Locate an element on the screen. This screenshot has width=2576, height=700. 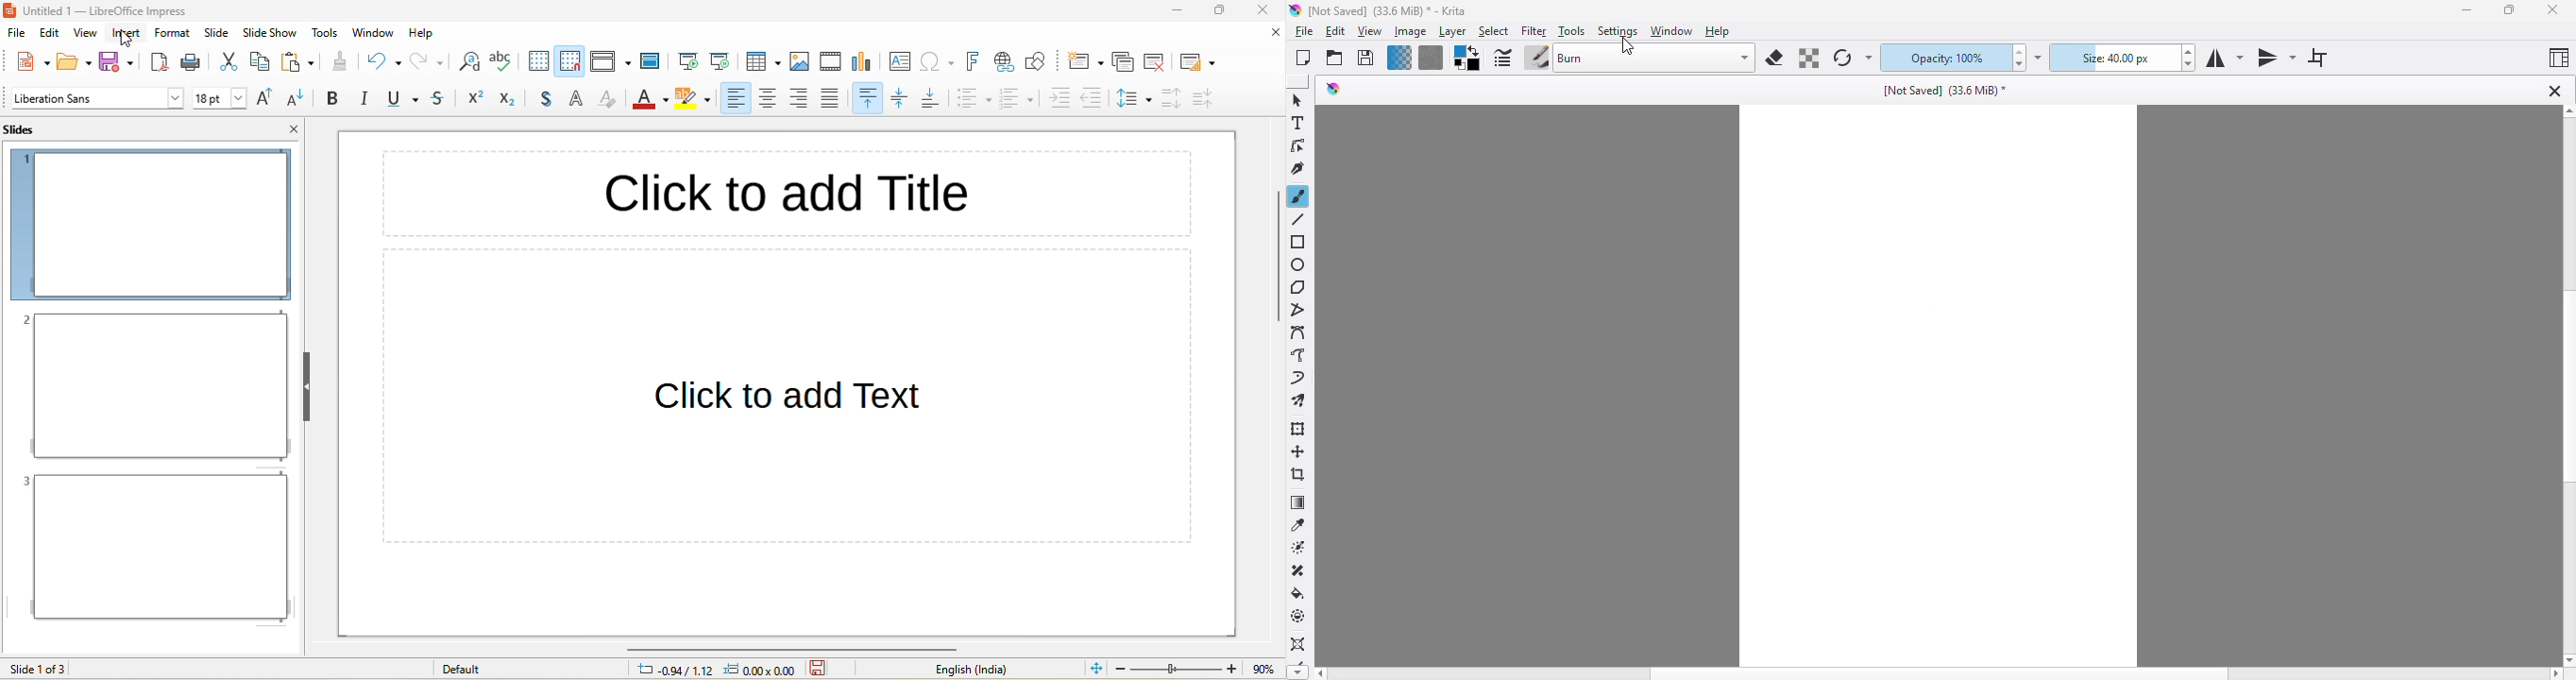
hide is located at coordinates (305, 386).